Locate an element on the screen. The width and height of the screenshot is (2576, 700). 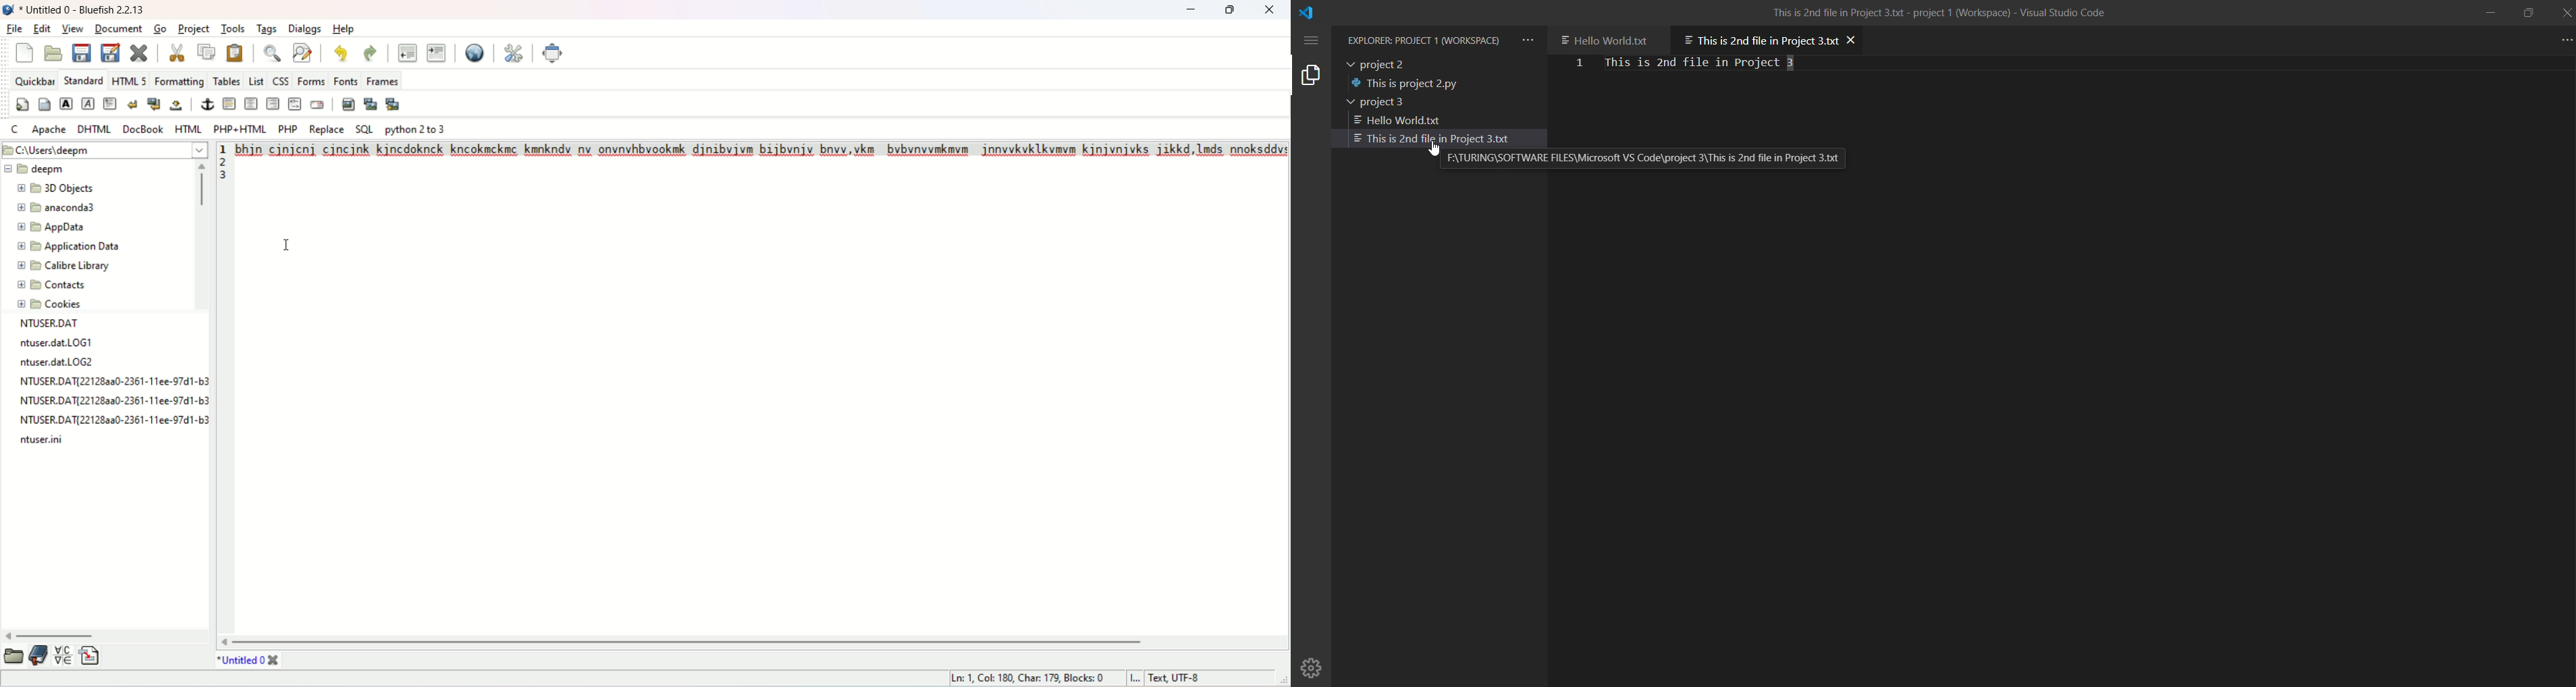
appdata is located at coordinates (49, 227).